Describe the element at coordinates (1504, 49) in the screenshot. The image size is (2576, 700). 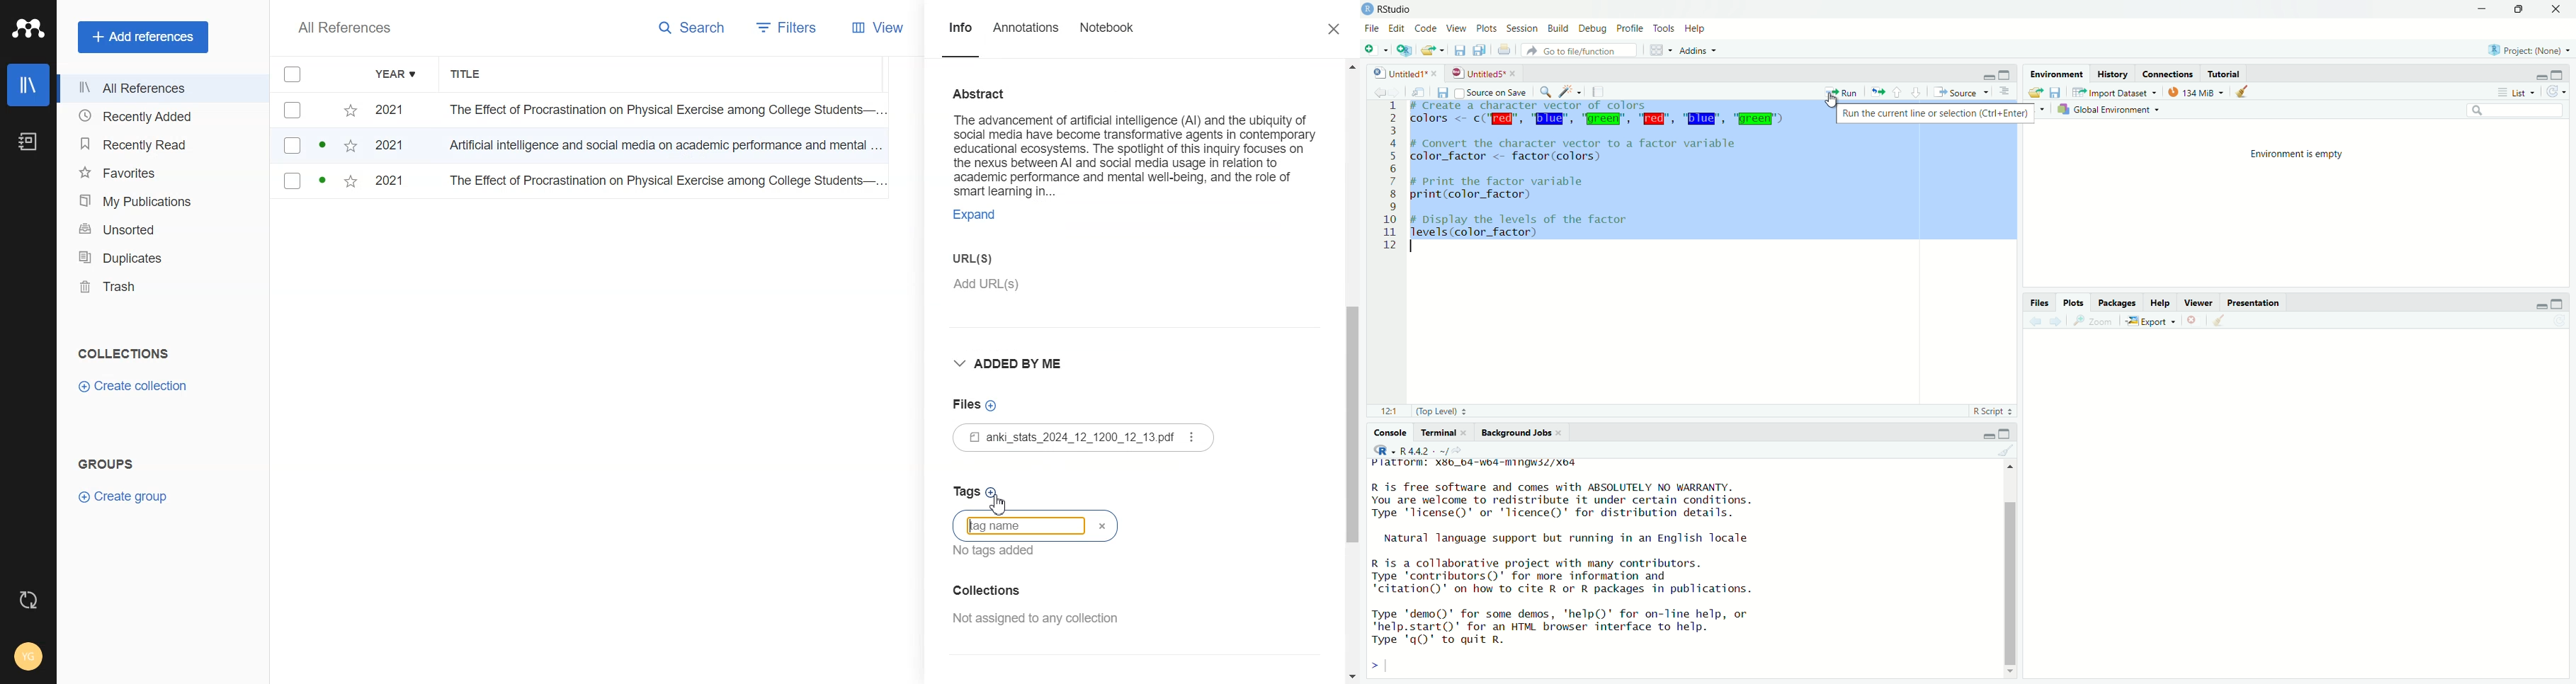
I see `print the current file` at that location.